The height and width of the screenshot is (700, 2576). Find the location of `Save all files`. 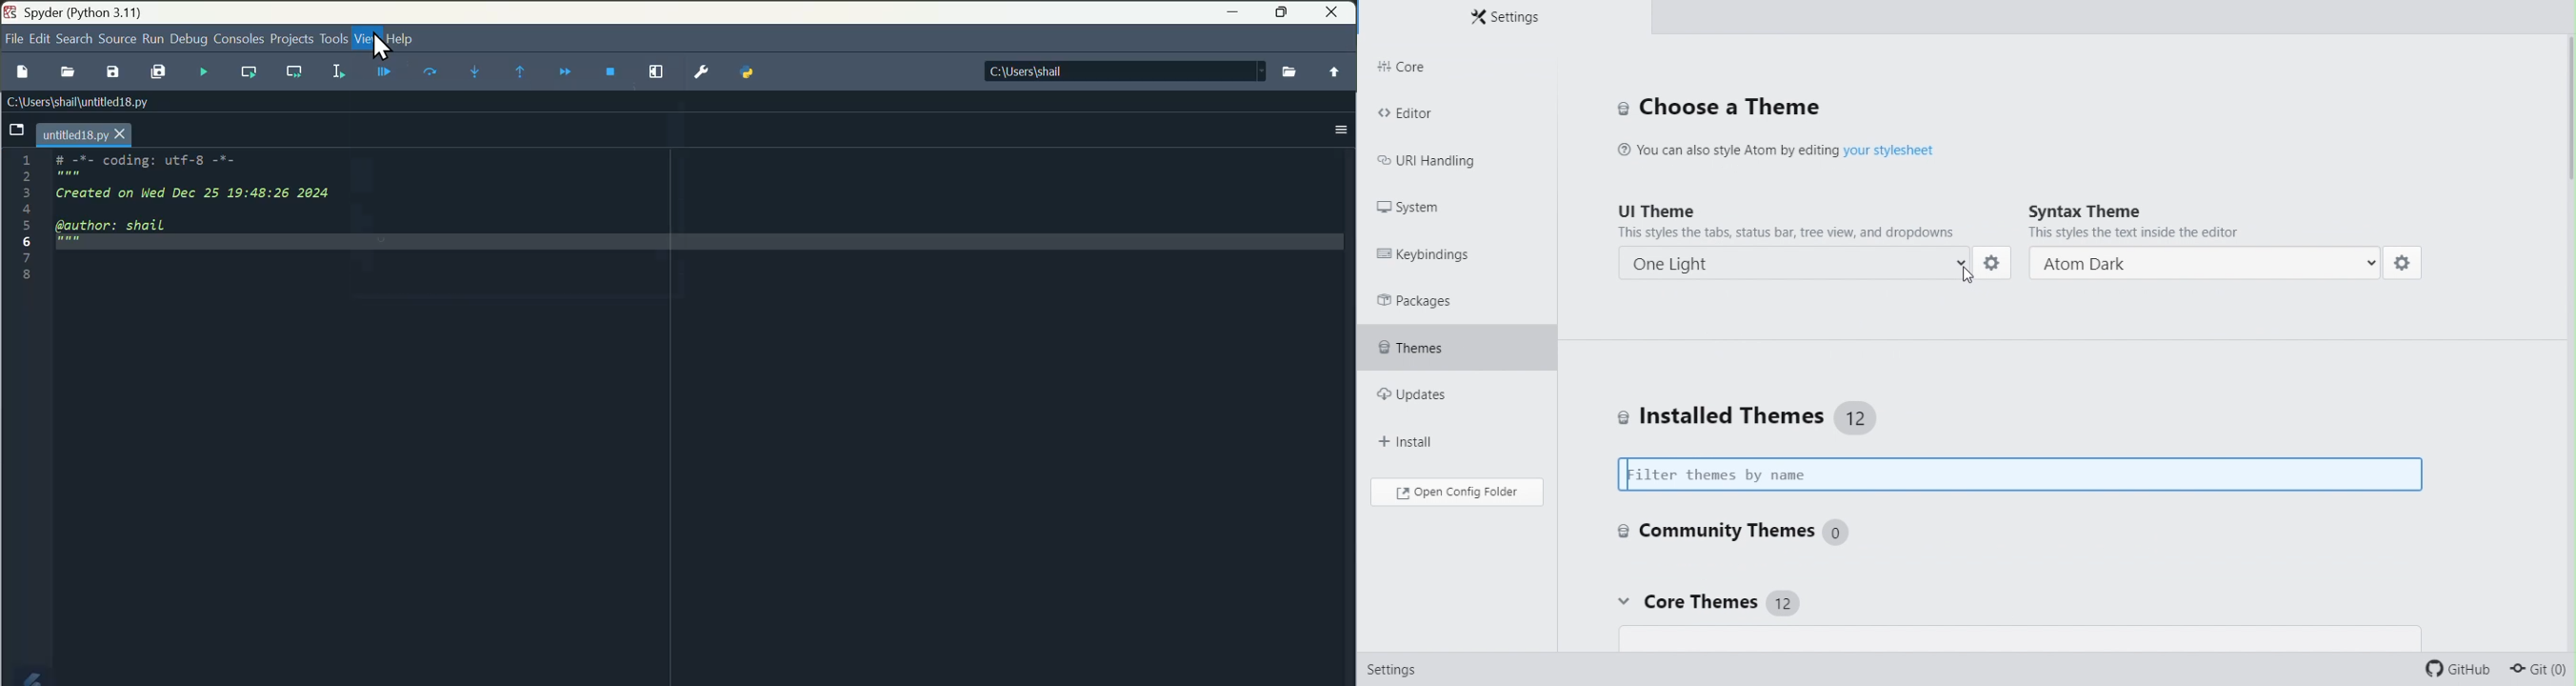

Save all files is located at coordinates (160, 71).